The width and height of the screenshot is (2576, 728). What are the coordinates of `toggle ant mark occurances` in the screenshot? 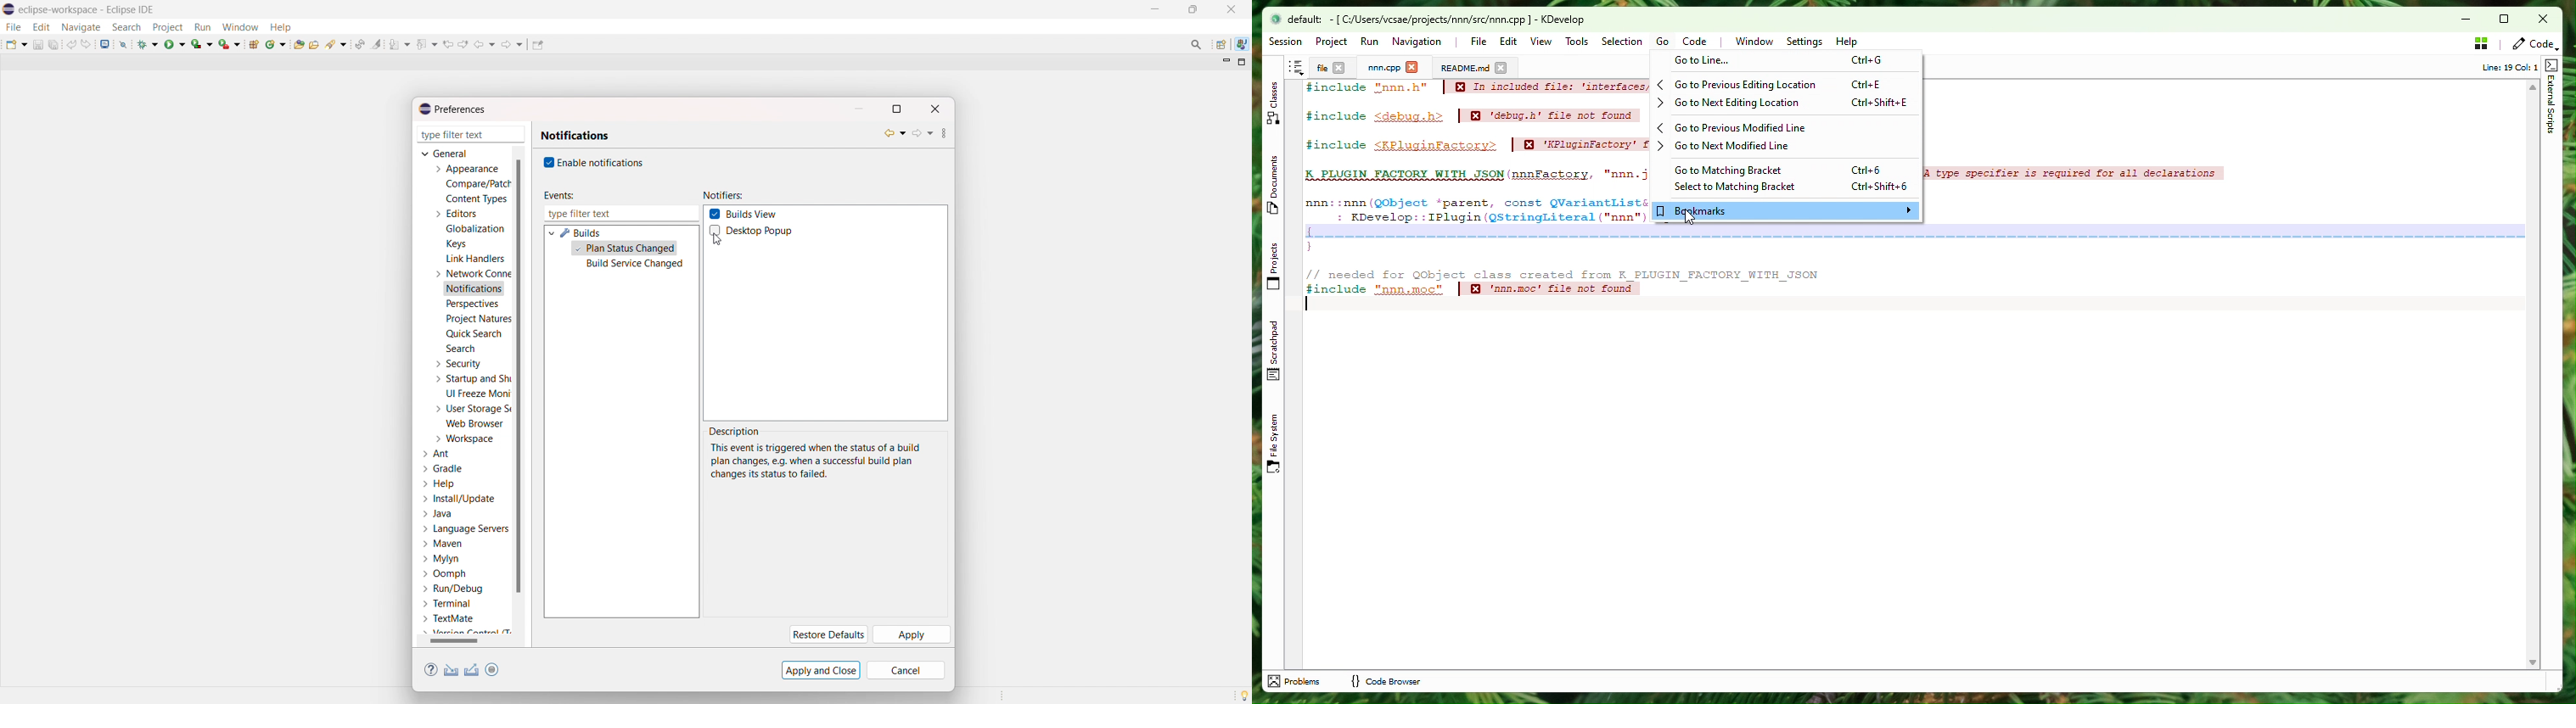 It's located at (376, 44).